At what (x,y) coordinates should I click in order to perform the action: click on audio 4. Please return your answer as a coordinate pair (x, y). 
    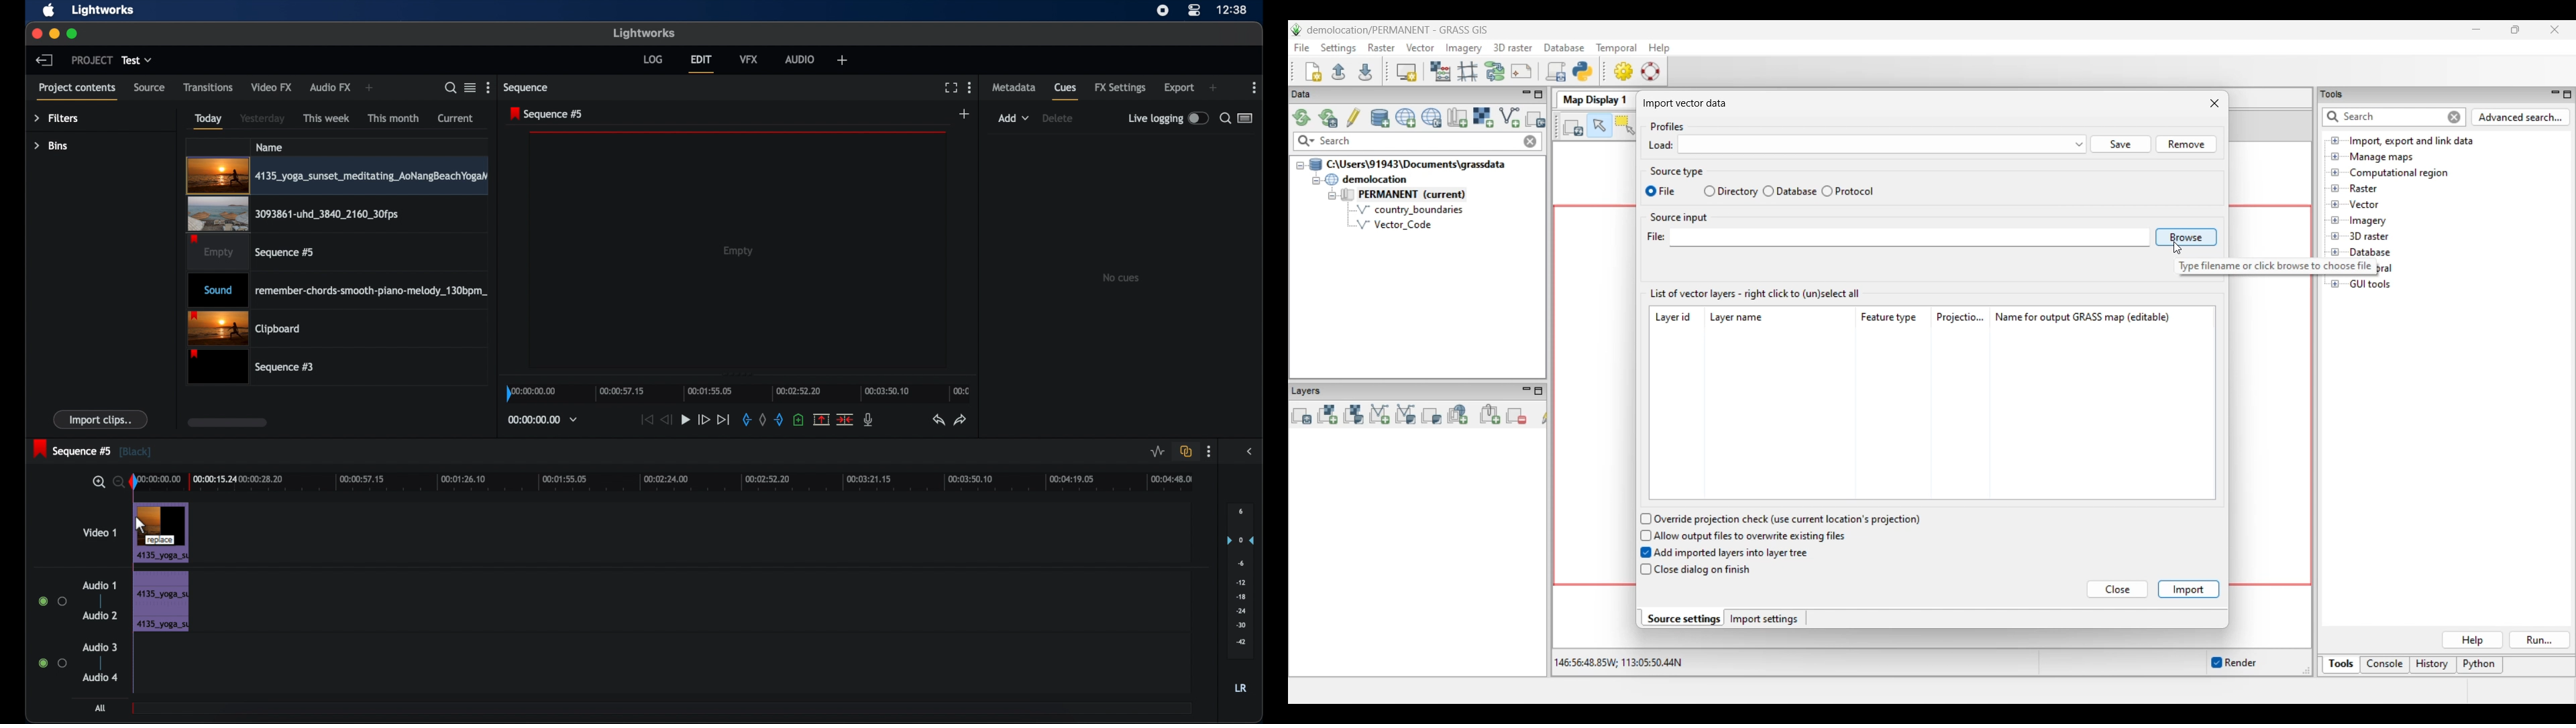
    Looking at the image, I should click on (98, 678).